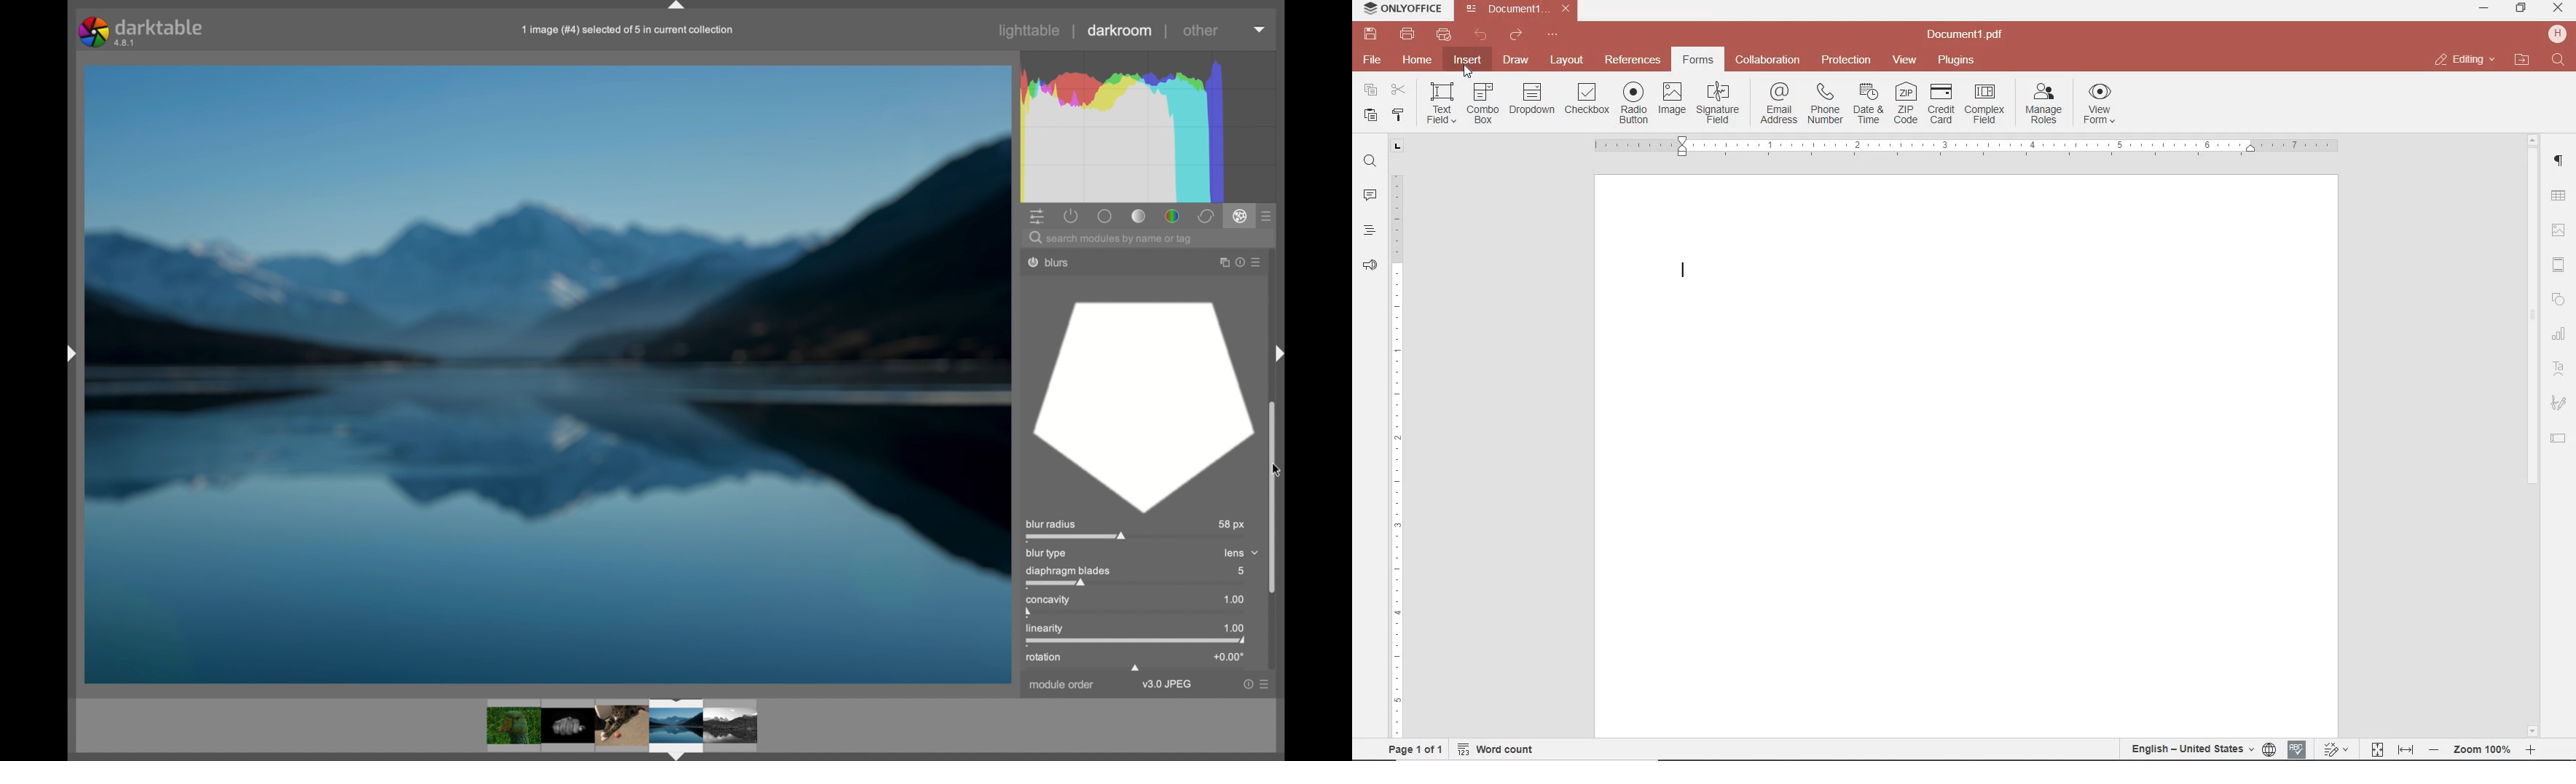 The width and height of the screenshot is (2576, 784). What do you see at coordinates (1037, 216) in the screenshot?
I see `show quick access  panel` at bounding box center [1037, 216].